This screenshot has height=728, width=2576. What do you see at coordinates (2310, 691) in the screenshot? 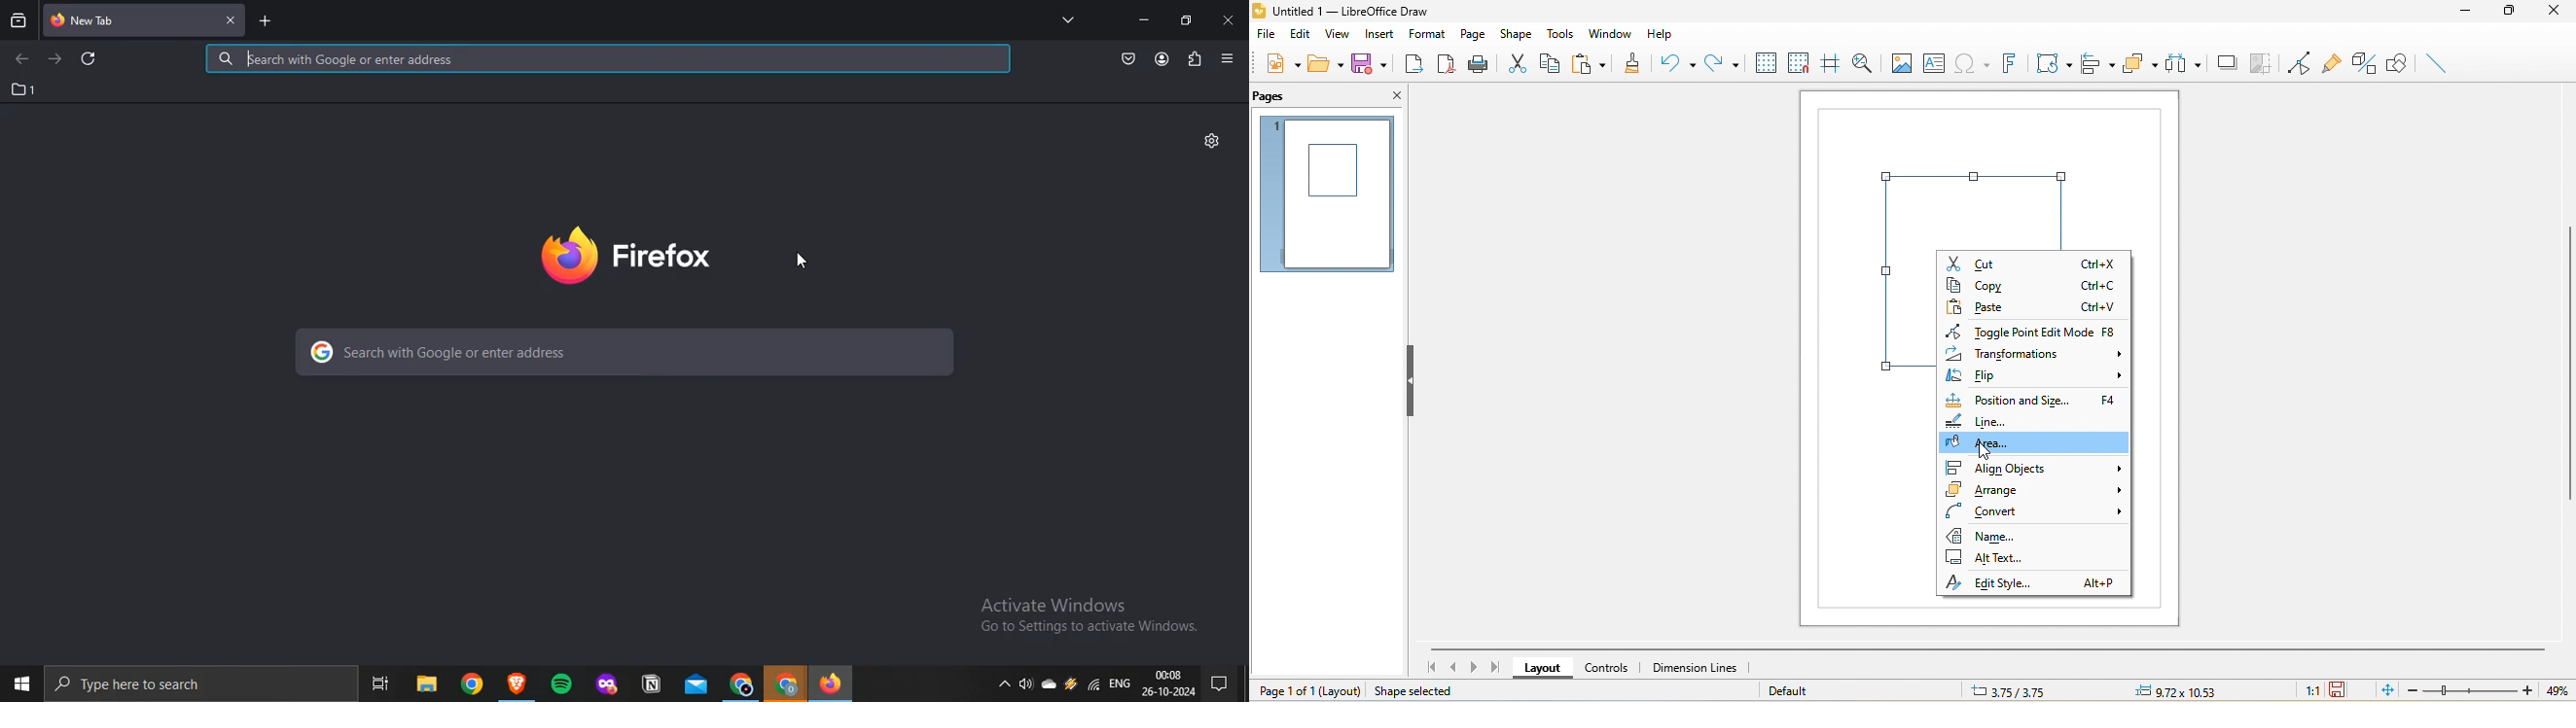
I see `1:1` at bounding box center [2310, 691].